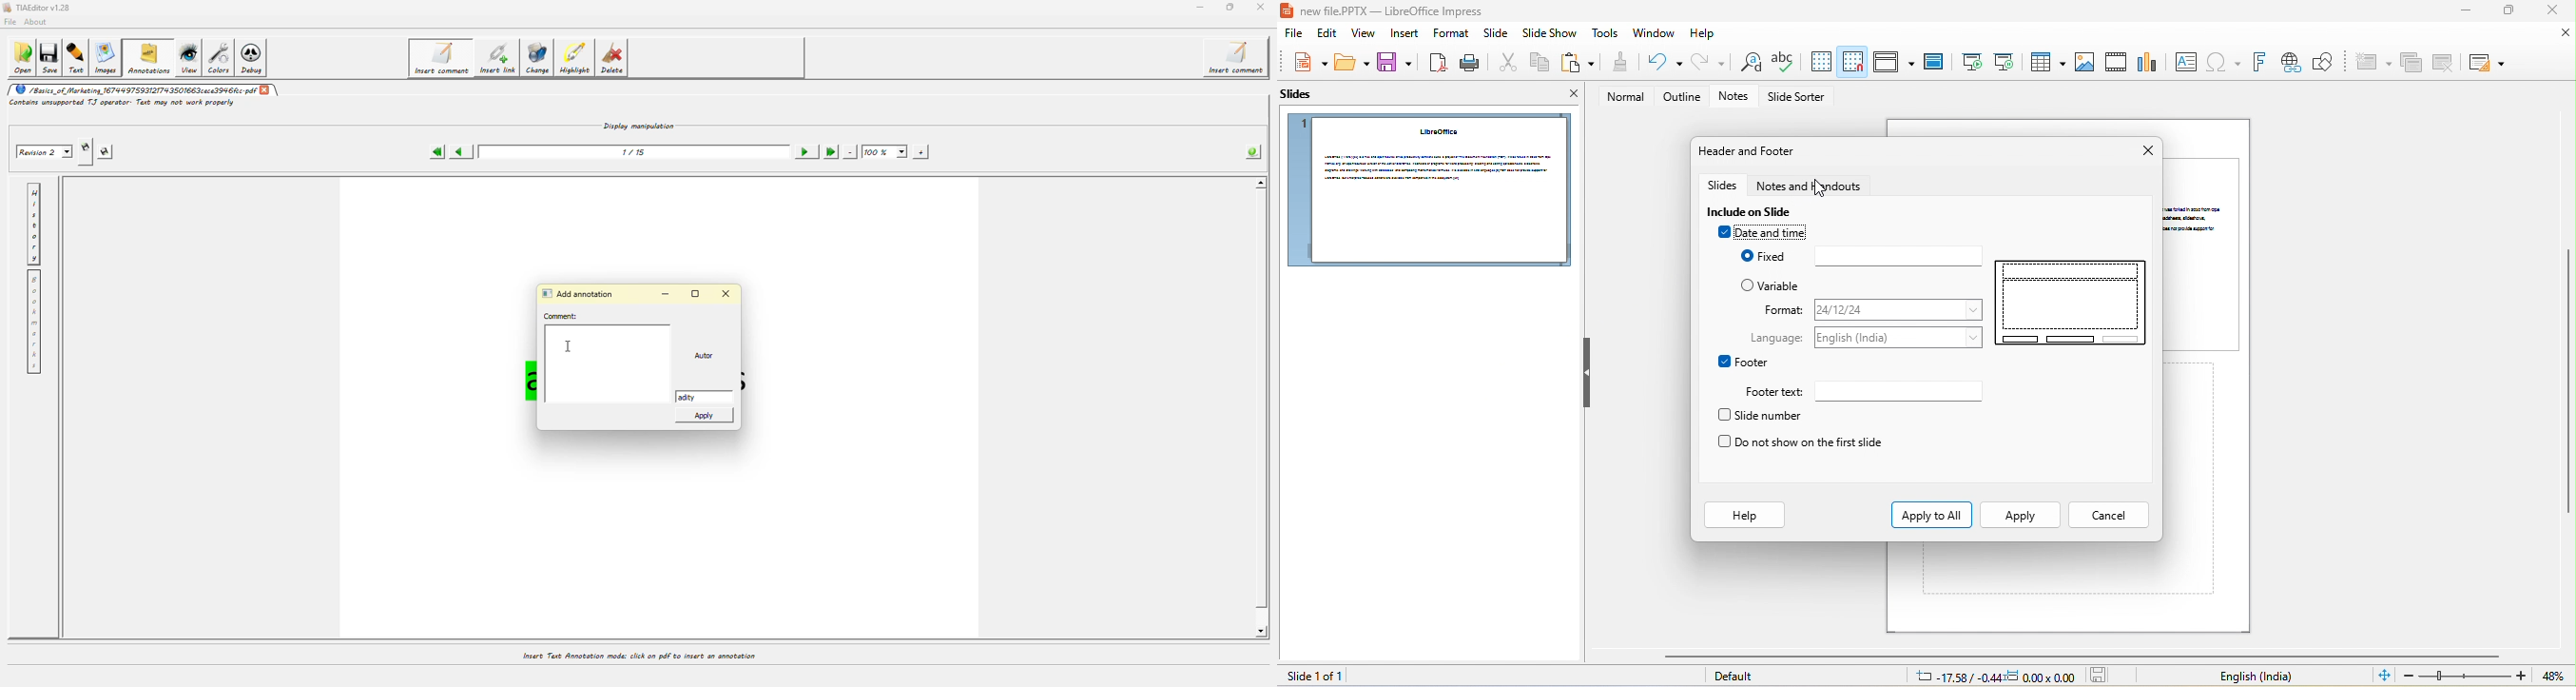 Image resolution: width=2576 pixels, height=700 pixels. What do you see at coordinates (1407, 34) in the screenshot?
I see `insert` at bounding box center [1407, 34].